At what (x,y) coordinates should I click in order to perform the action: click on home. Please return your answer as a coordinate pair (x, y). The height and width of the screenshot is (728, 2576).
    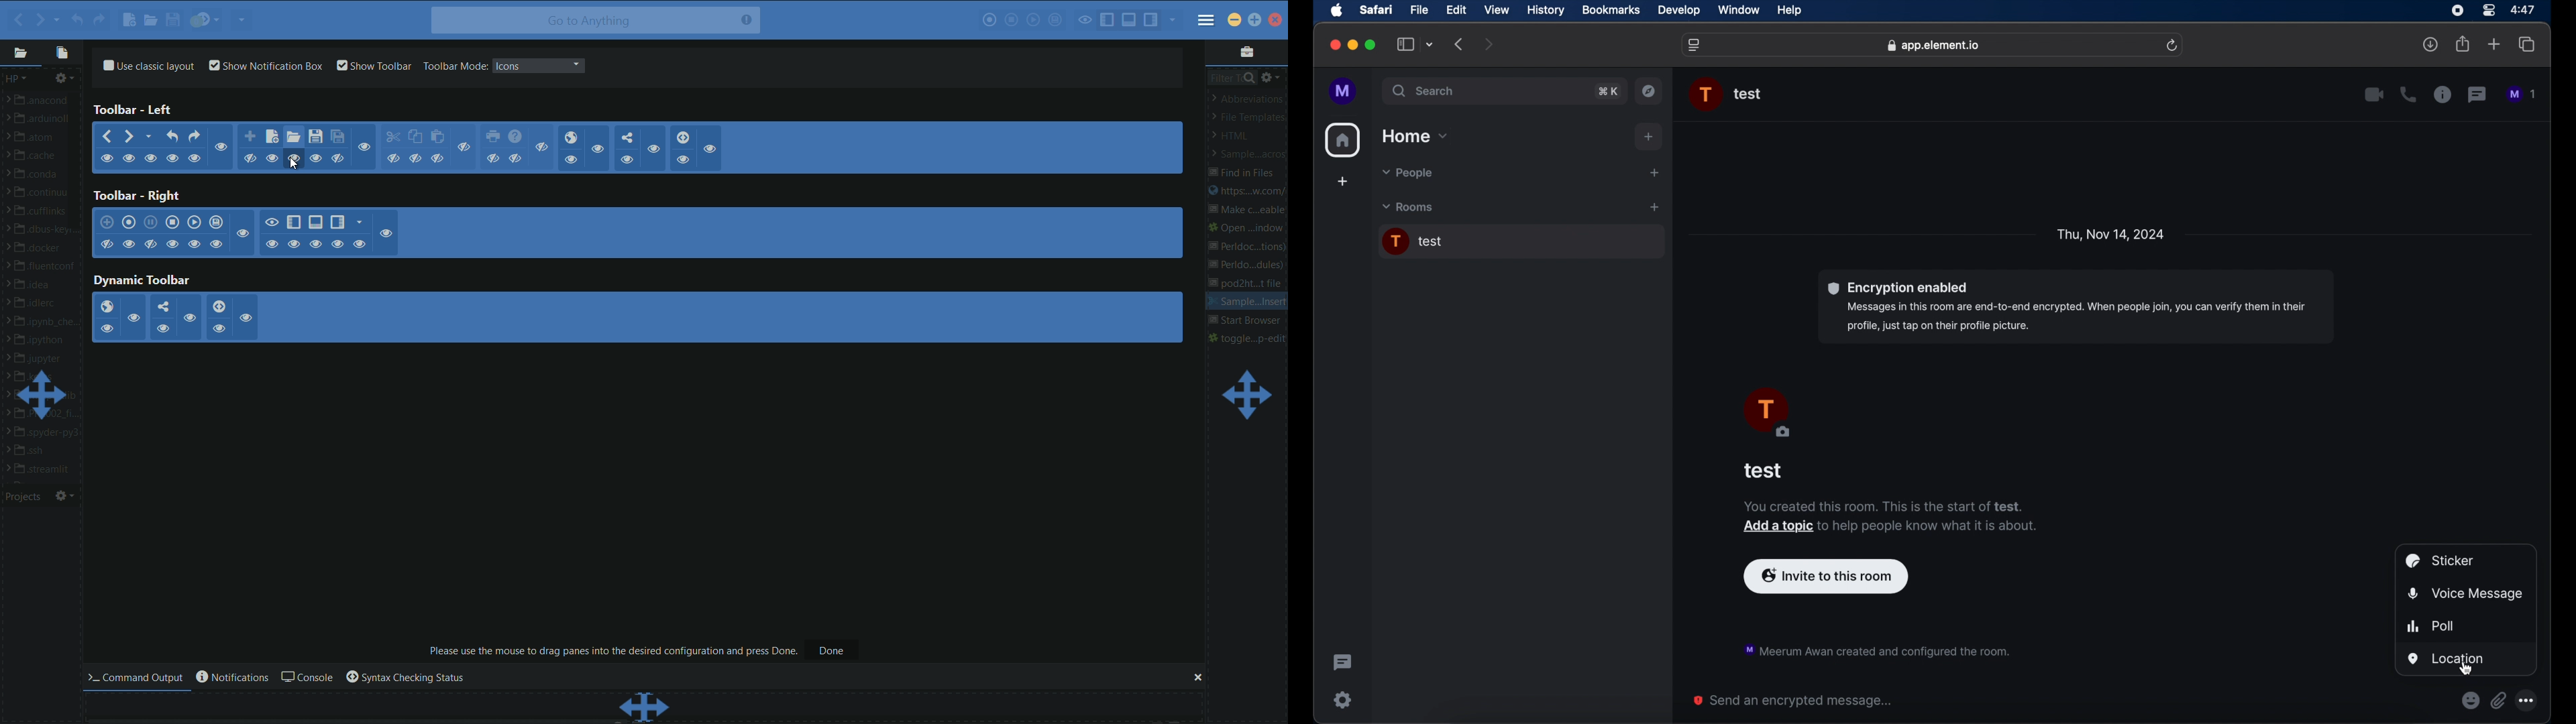
    Looking at the image, I should click on (1343, 140).